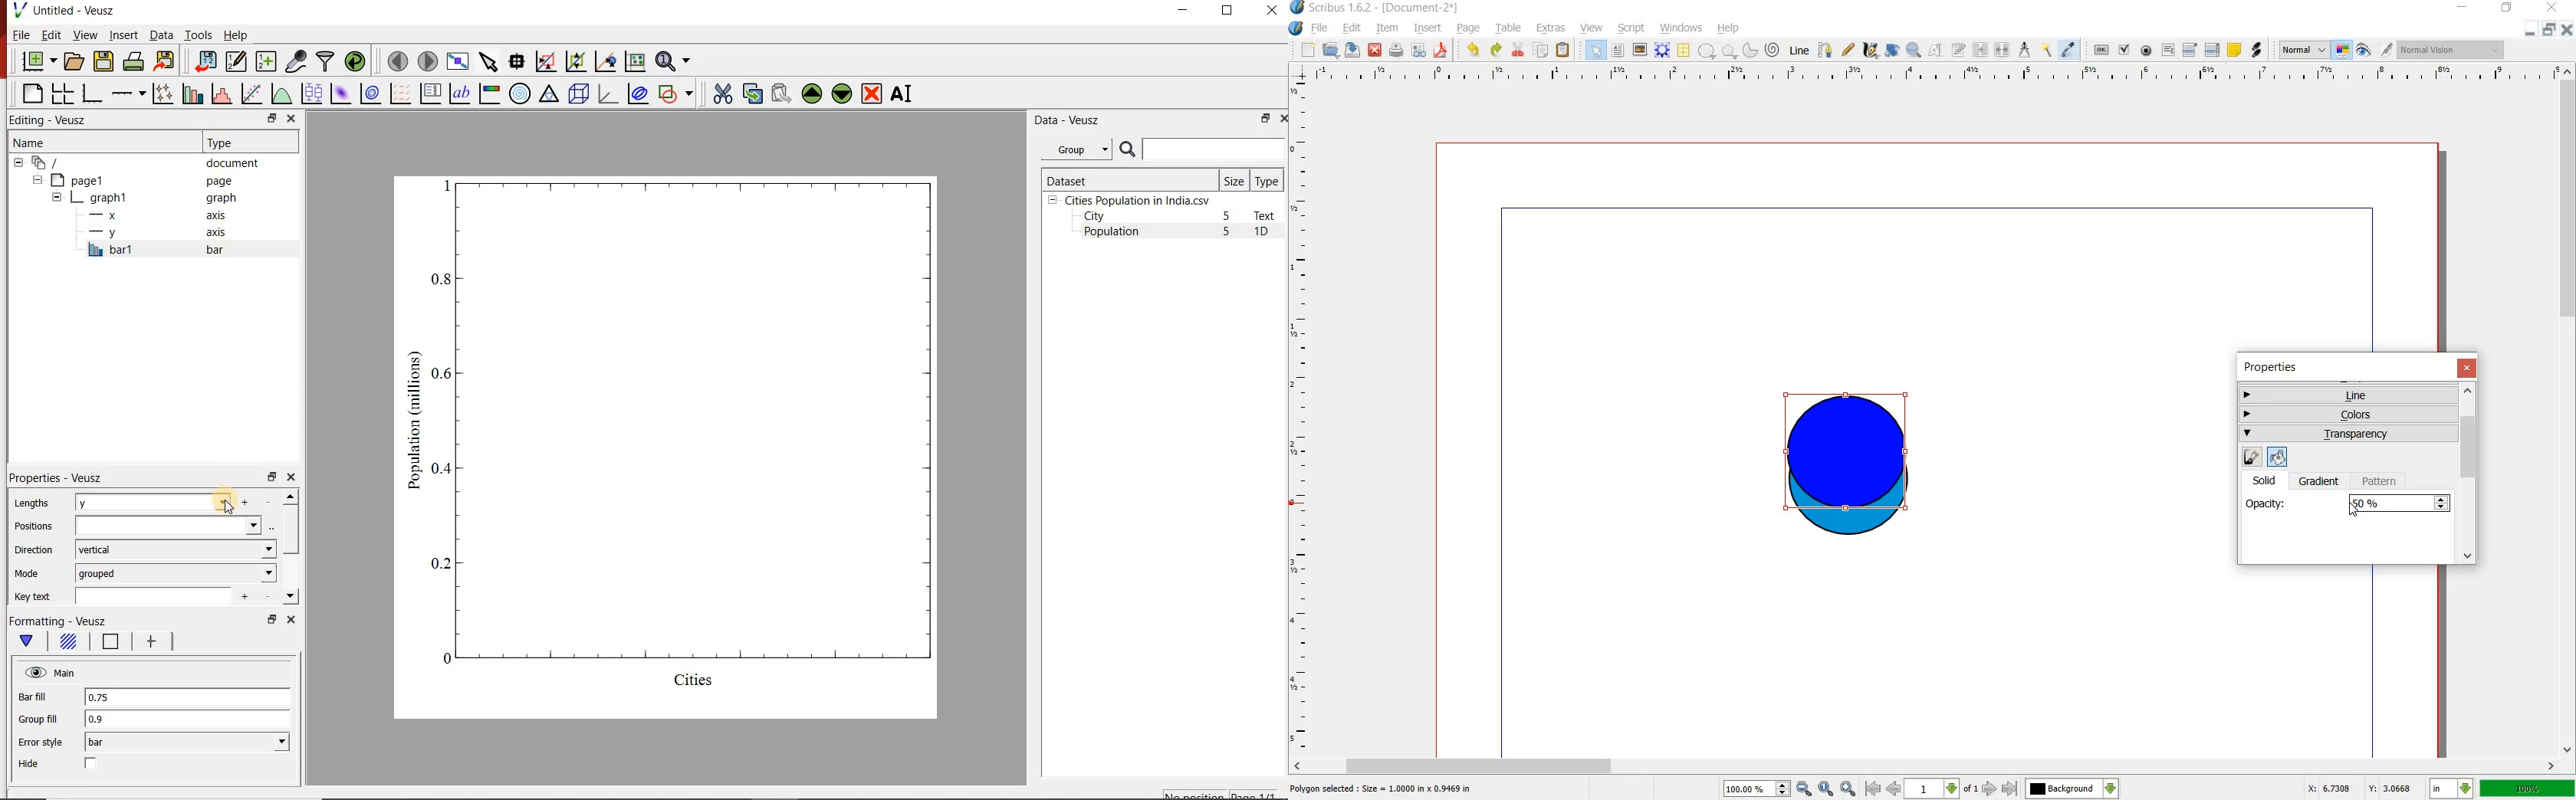 This screenshot has height=812, width=2576. Describe the element at coordinates (1914, 52) in the screenshot. I see `zoom in or out` at that location.